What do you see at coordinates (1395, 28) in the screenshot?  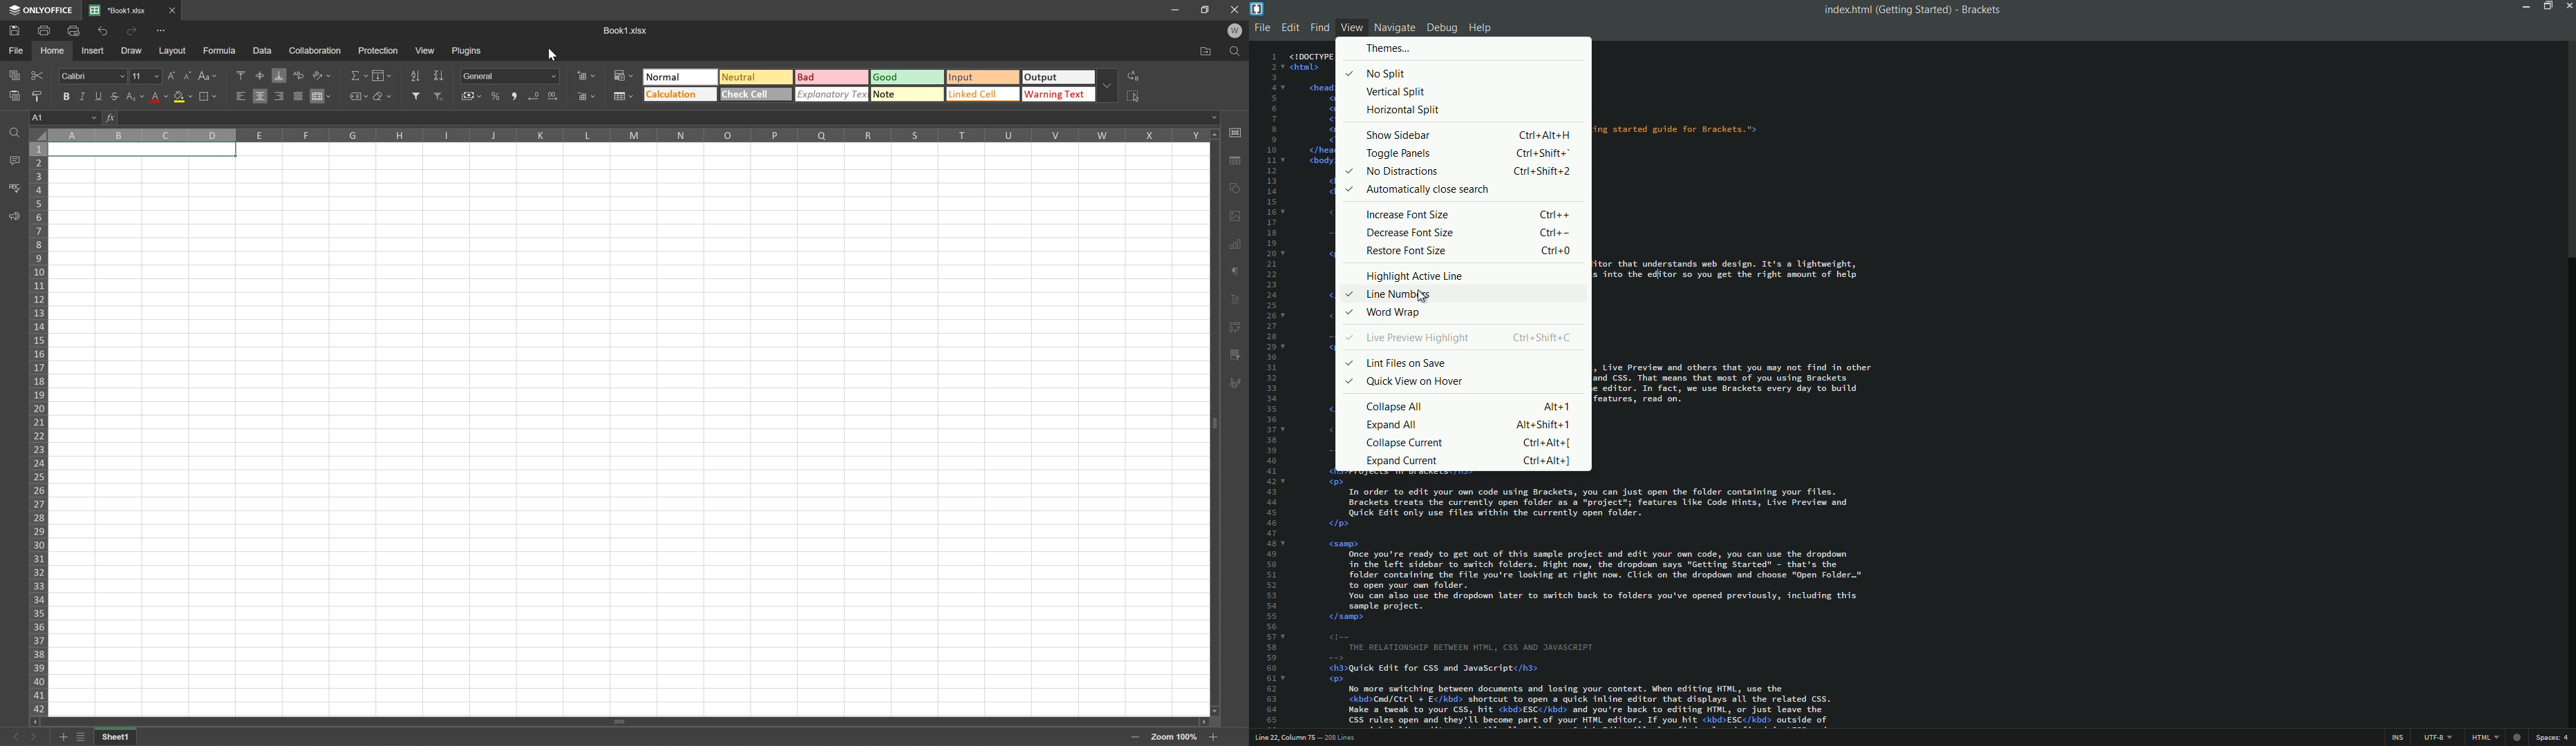 I see `navigate` at bounding box center [1395, 28].